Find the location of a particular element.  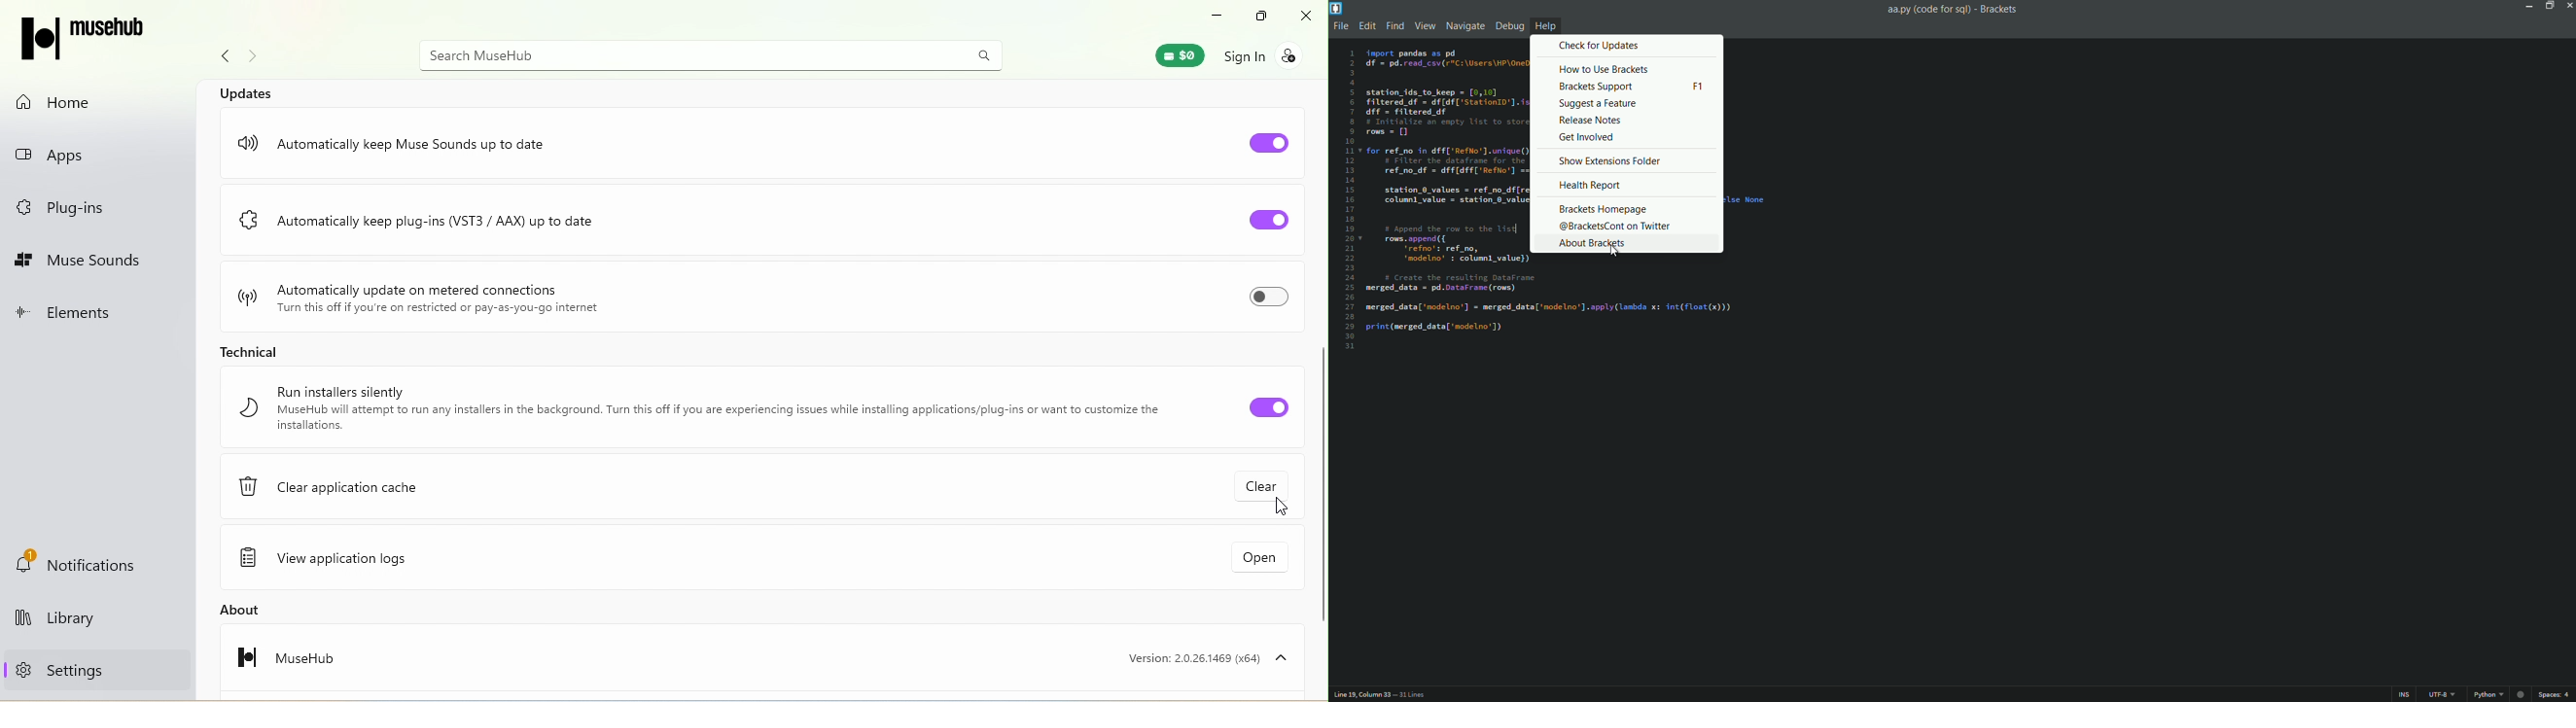

Apps is located at coordinates (77, 151).